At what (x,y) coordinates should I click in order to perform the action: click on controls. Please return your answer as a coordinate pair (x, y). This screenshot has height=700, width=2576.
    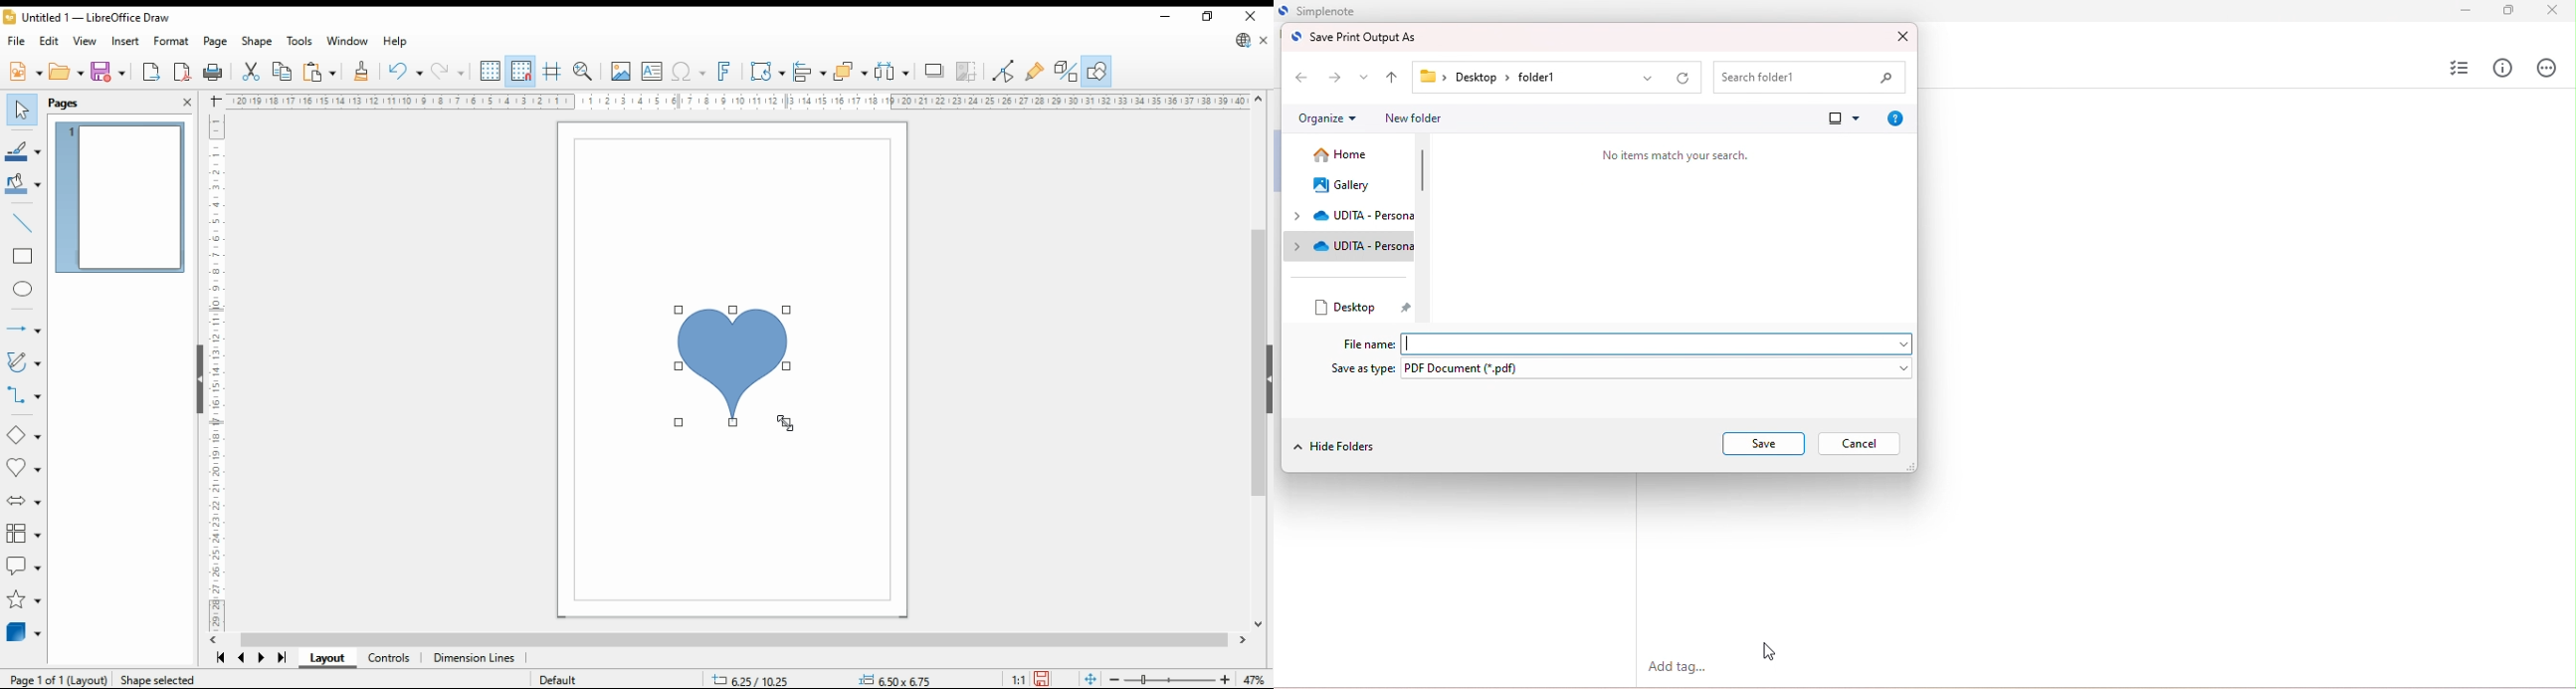
    Looking at the image, I should click on (390, 660).